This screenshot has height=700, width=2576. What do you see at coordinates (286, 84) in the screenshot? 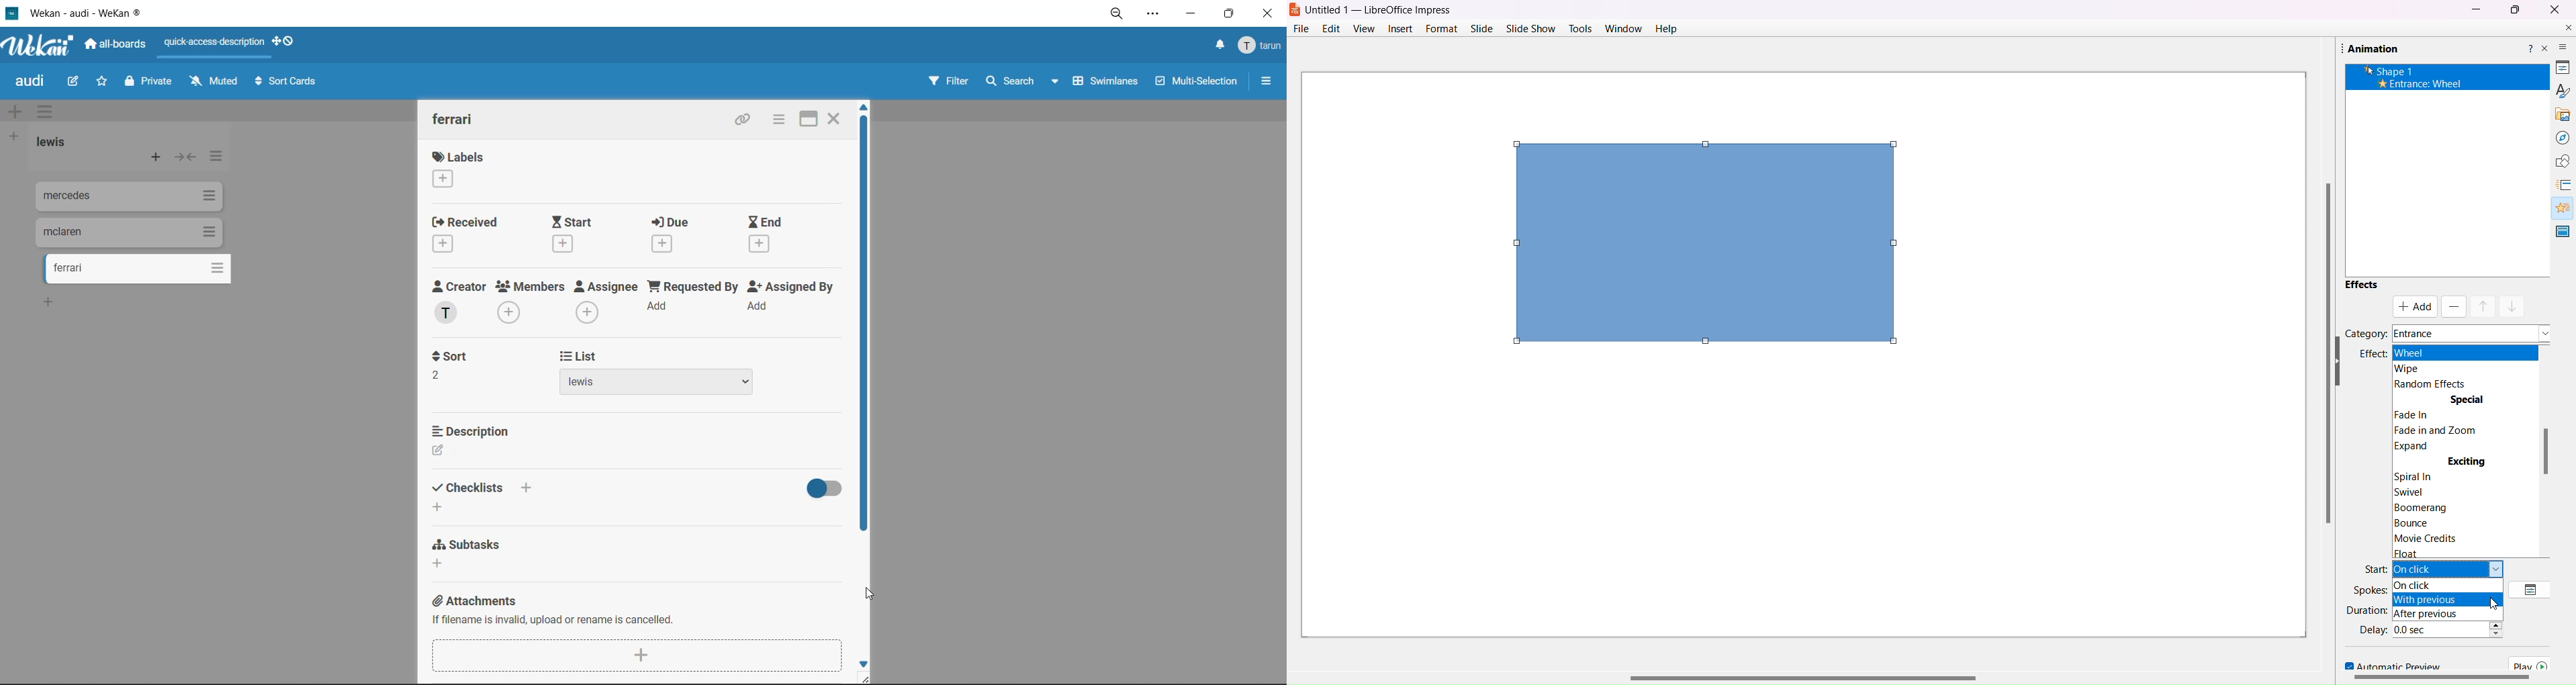
I see `sort cards` at bounding box center [286, 84].